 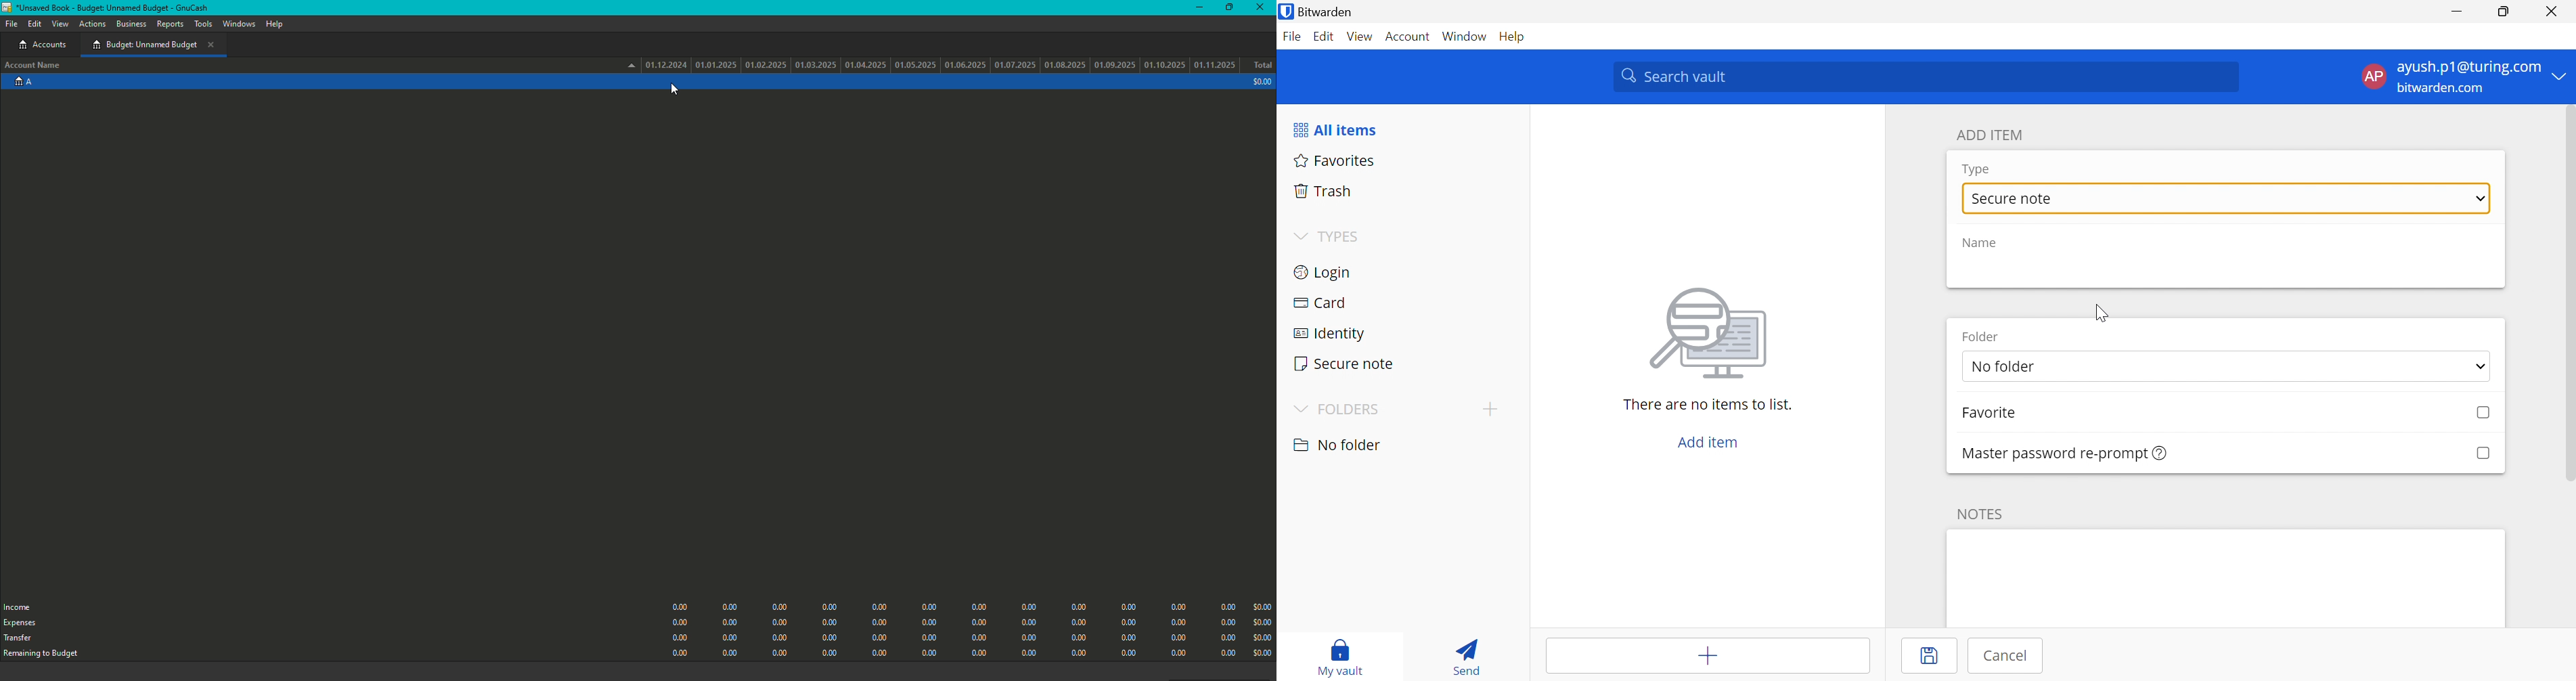 I want to click on Edit, so click(x=1326, y=37).